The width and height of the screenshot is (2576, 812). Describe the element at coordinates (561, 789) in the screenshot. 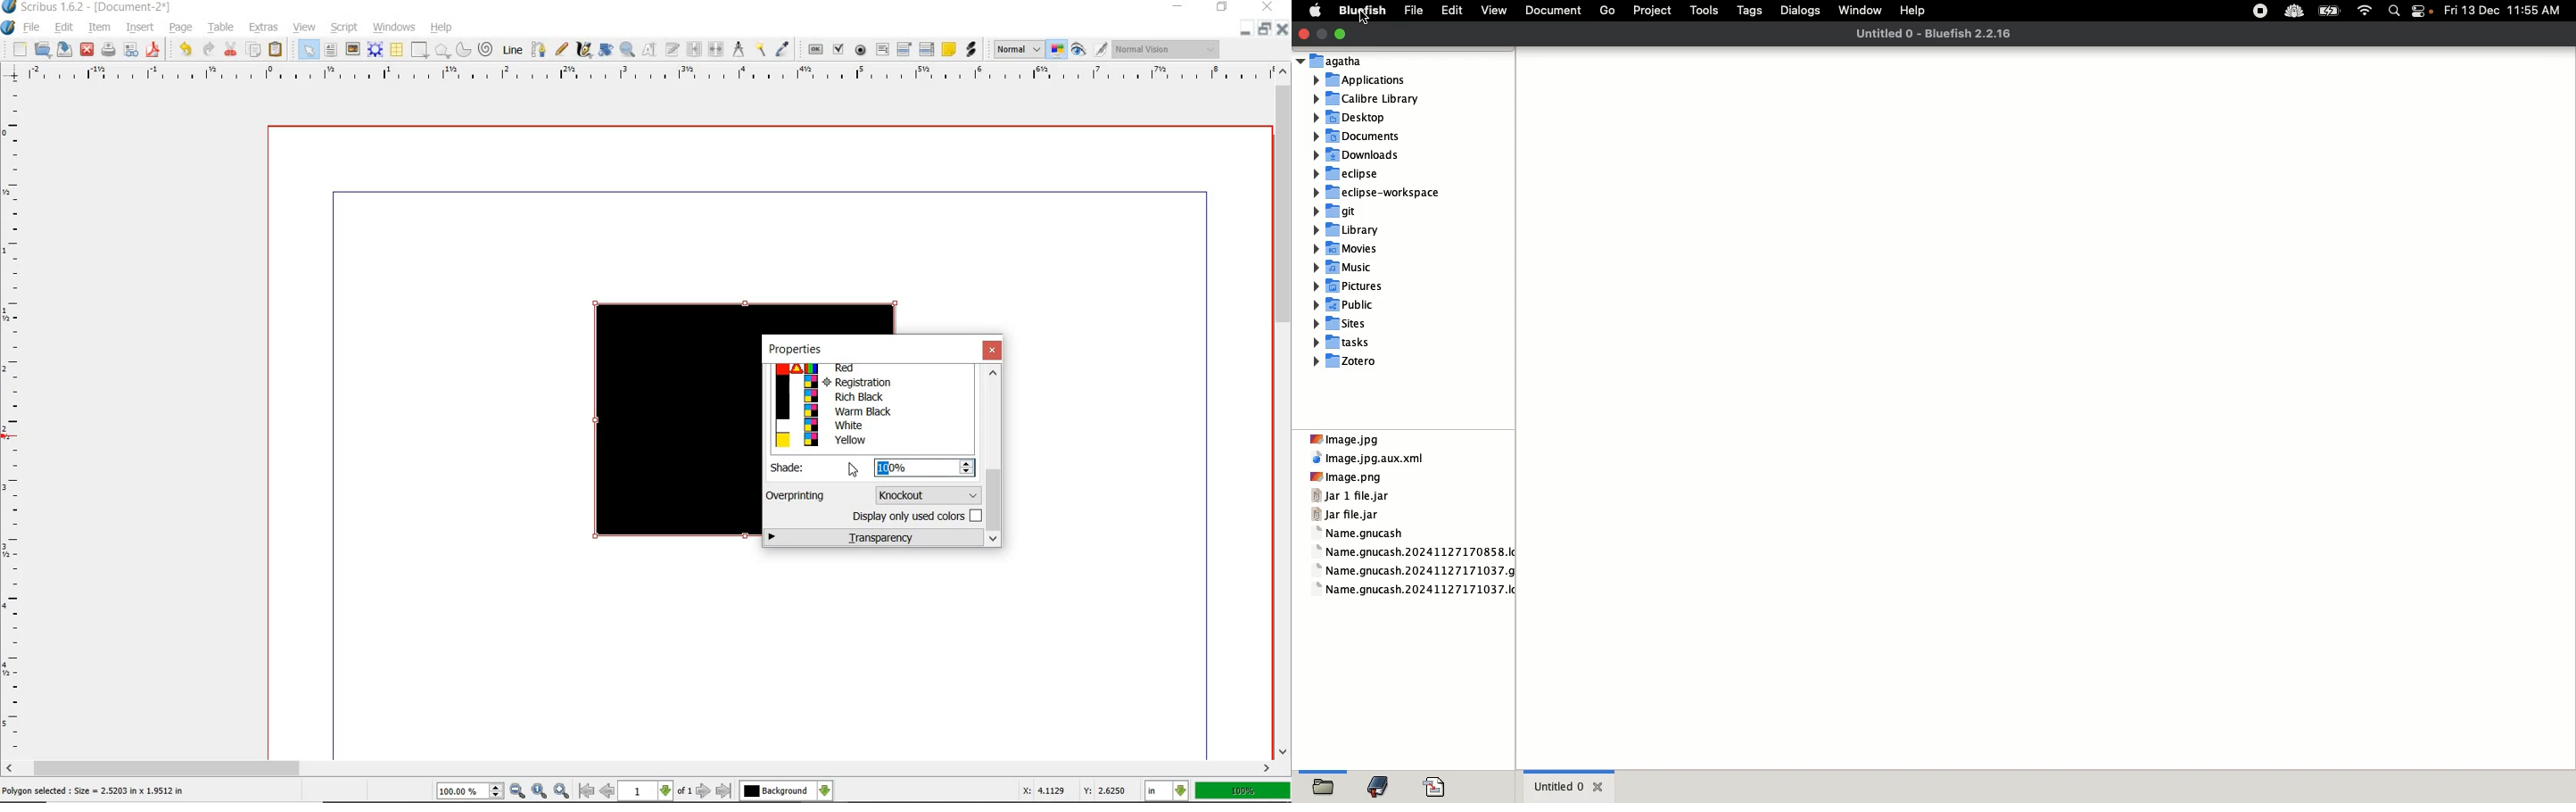

I see `zoom in` at that location.